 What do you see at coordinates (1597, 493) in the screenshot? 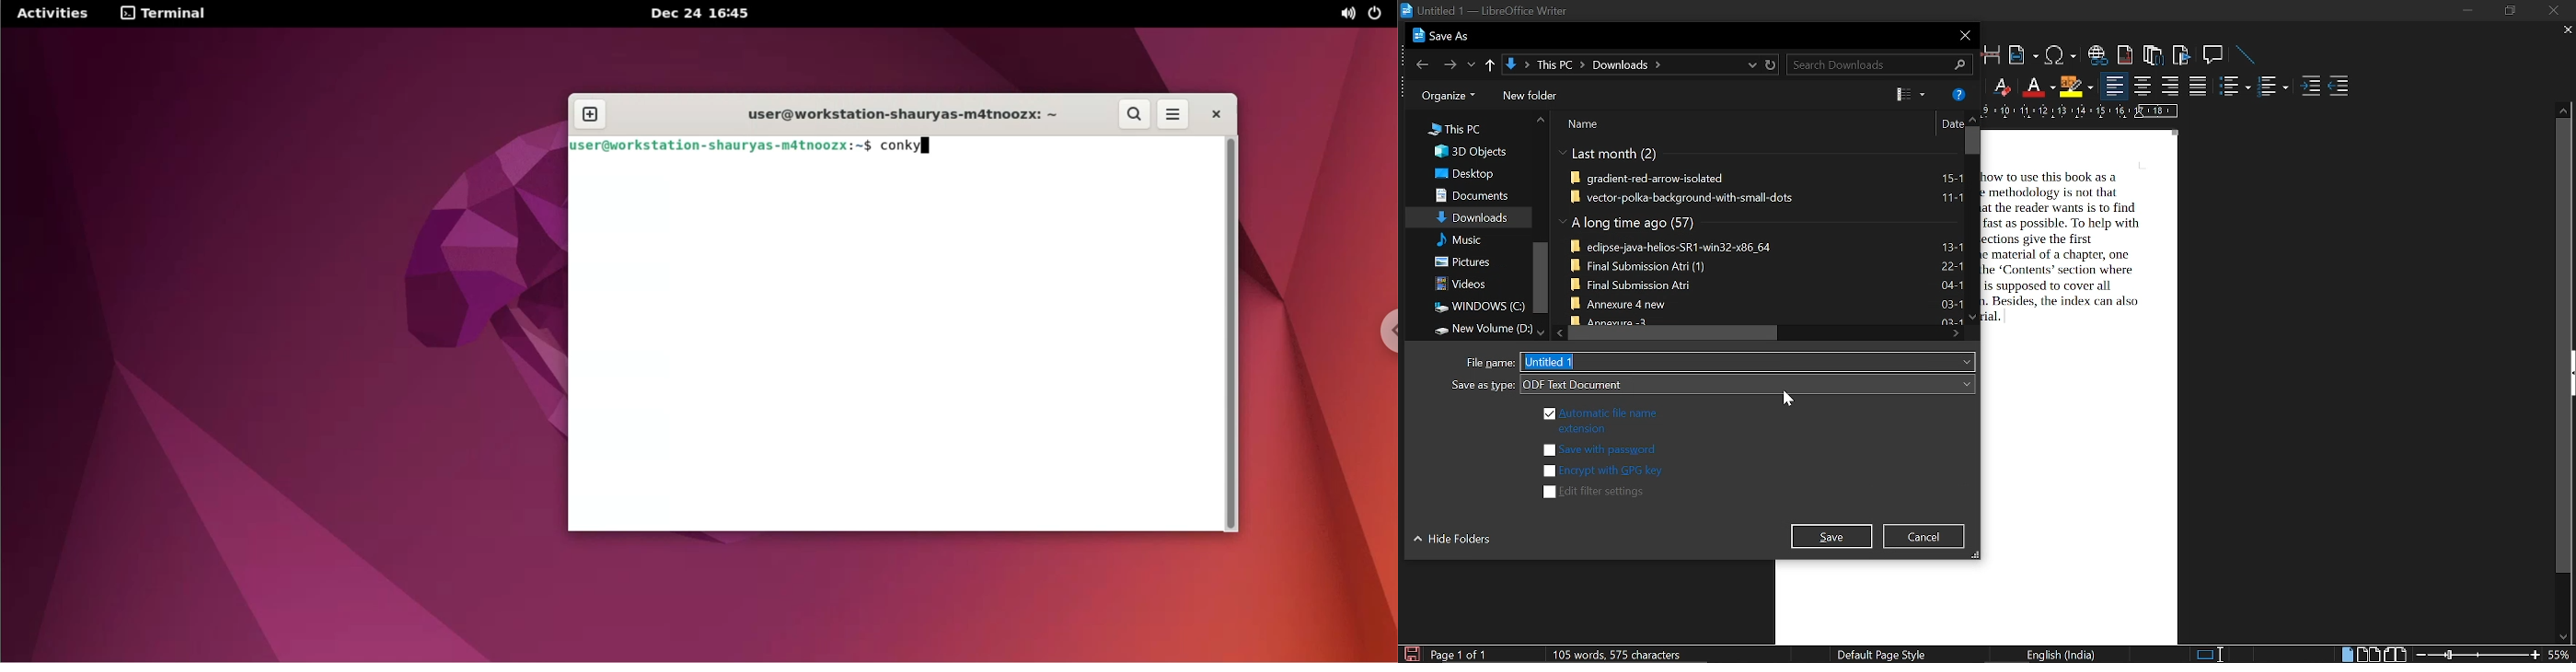
I see `edit filter settings` at bounding box center [1597, 493].